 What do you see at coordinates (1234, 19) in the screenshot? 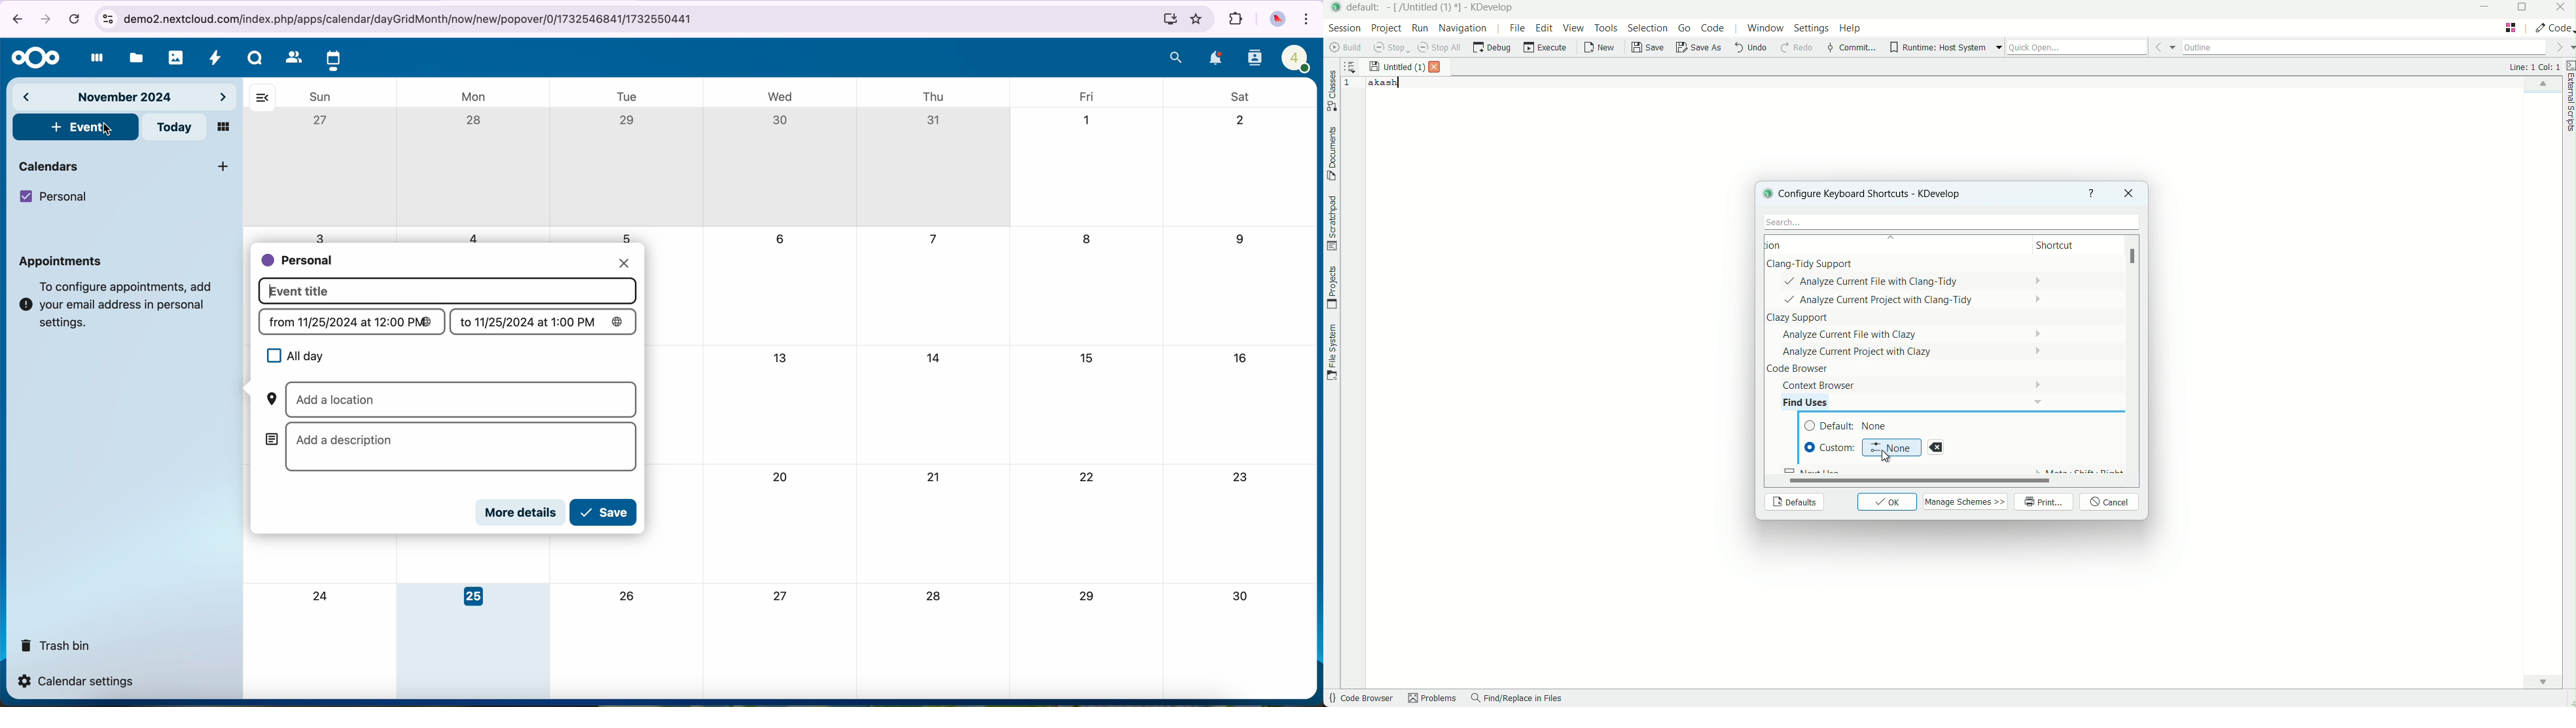
I see `extensions` at bounding box center [1234, 19].